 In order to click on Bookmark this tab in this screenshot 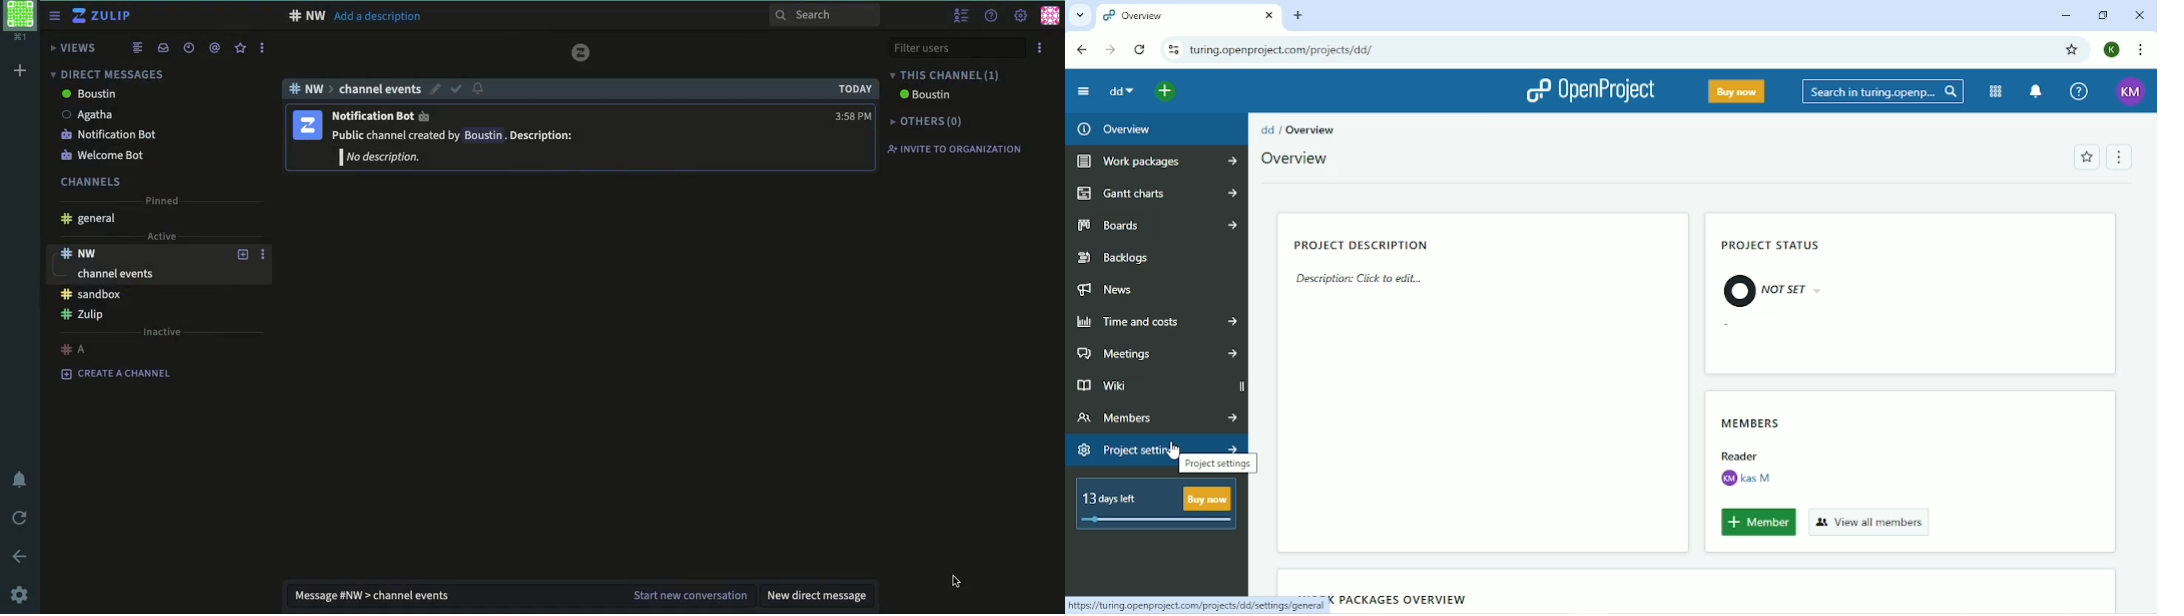, I will do `click(2072, 50)`.